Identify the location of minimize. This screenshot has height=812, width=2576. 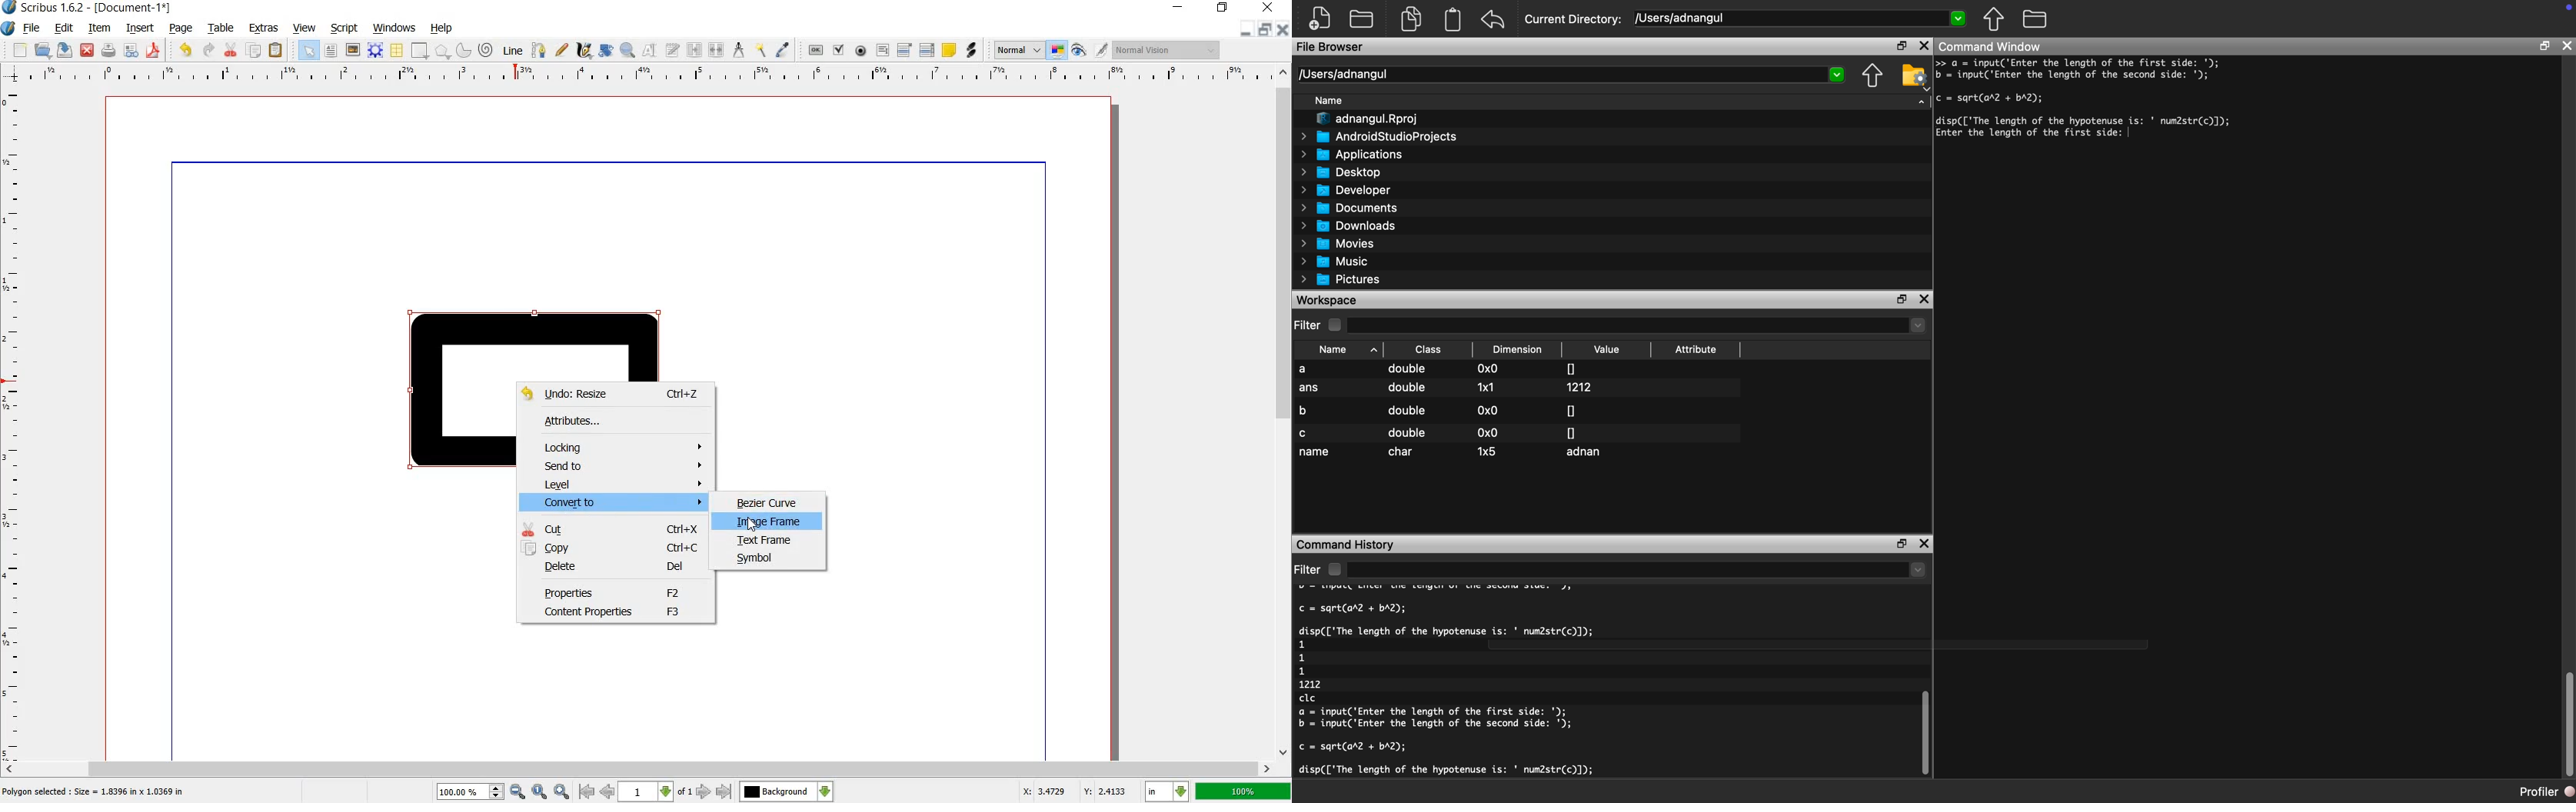
(1179, 8).